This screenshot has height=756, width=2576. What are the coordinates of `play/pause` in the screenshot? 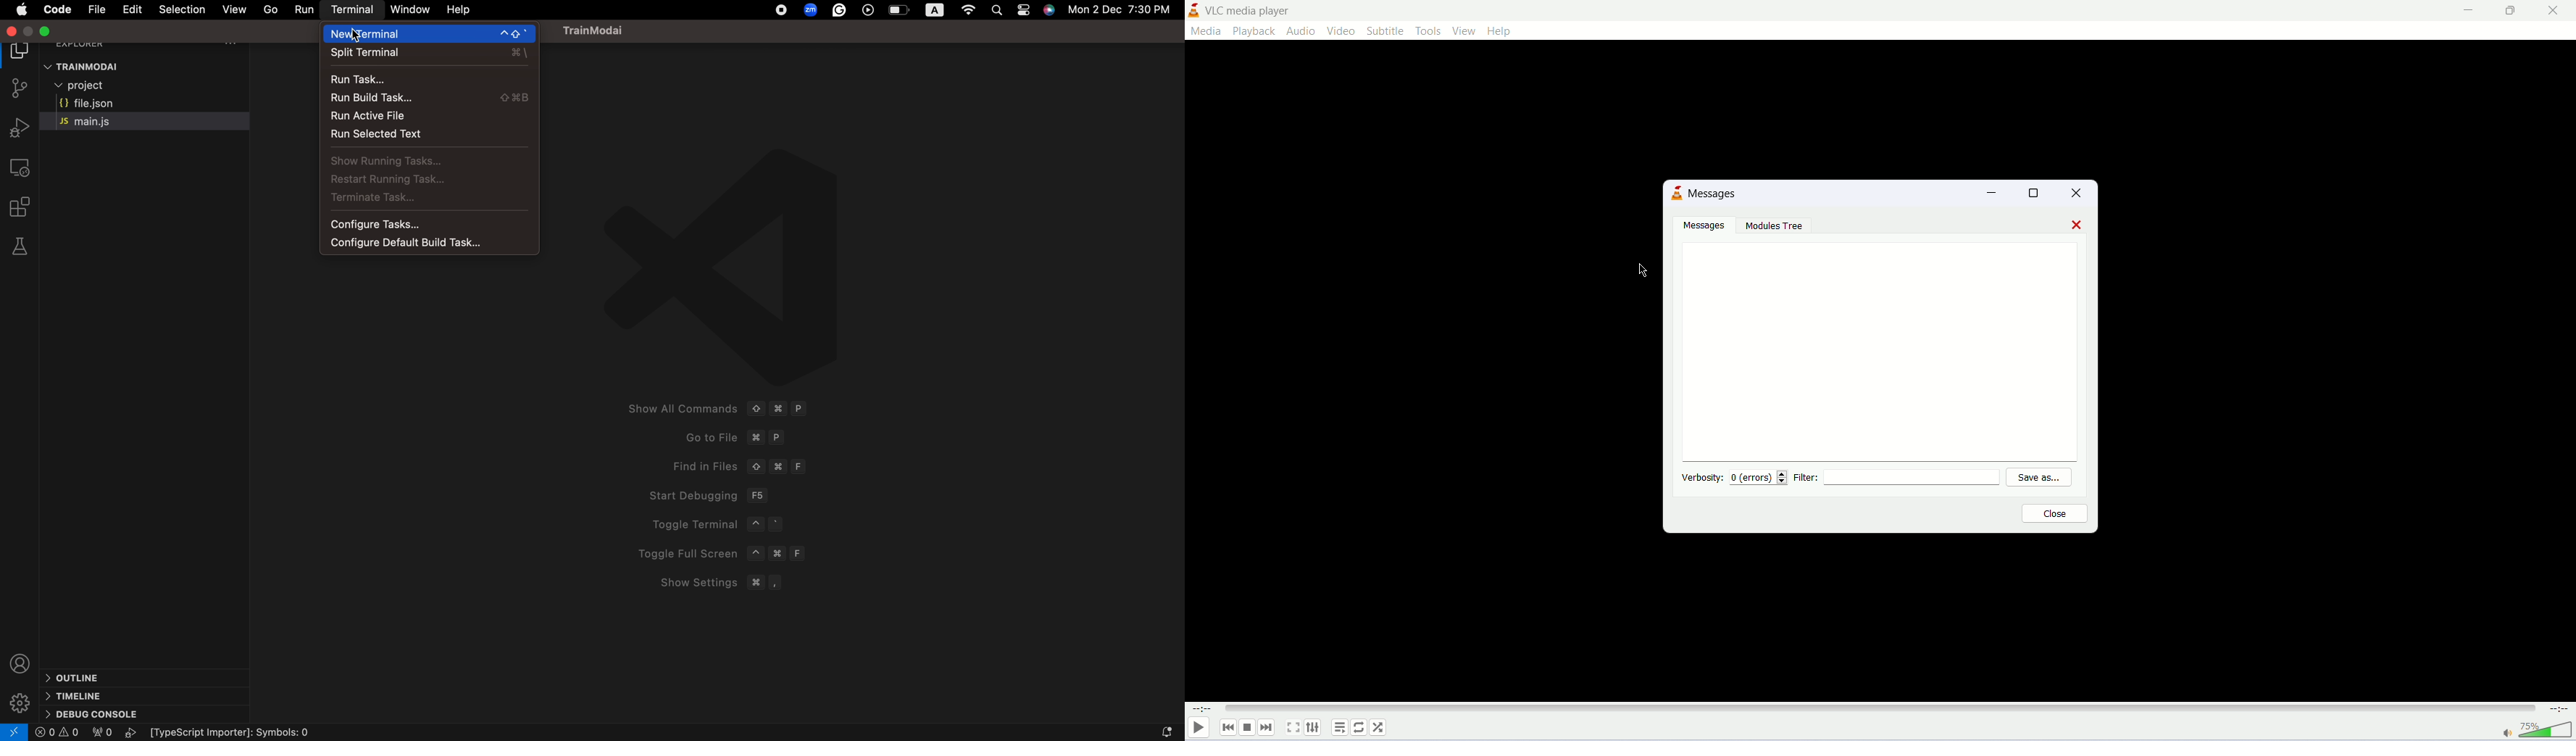 It's located at (1199, 729).